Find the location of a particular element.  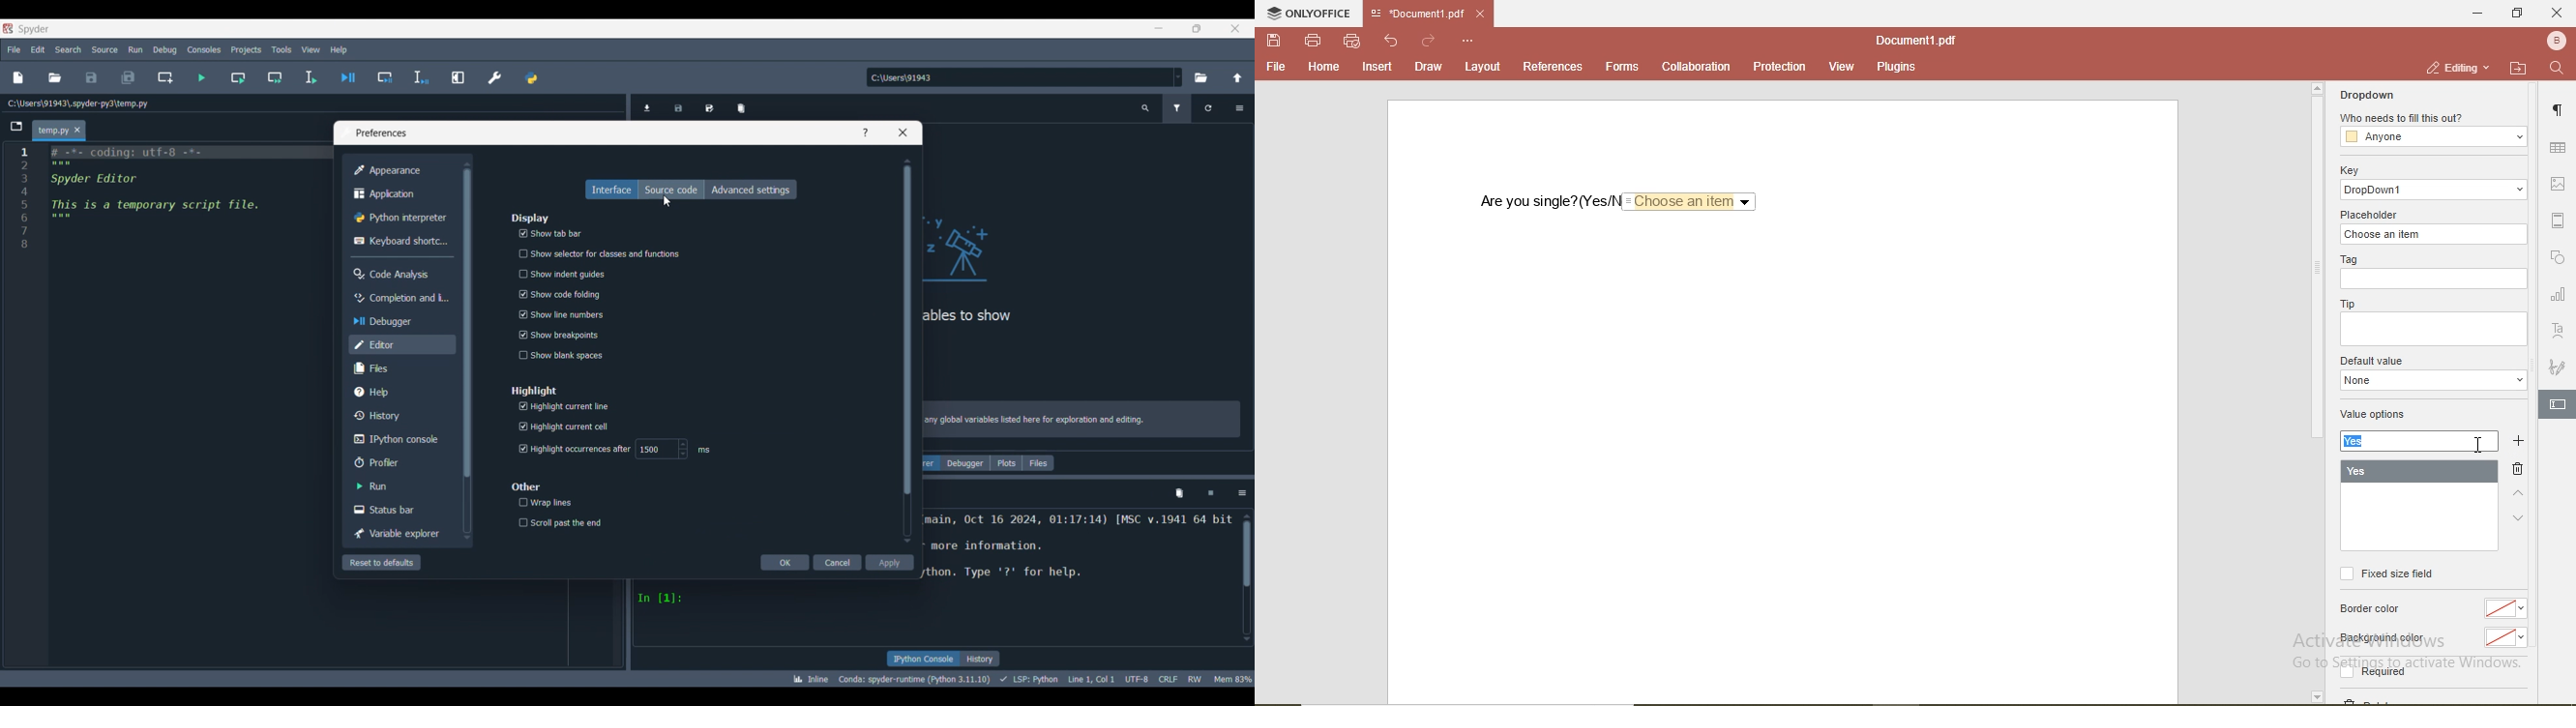

No color is located at coordinates (2504, 638).